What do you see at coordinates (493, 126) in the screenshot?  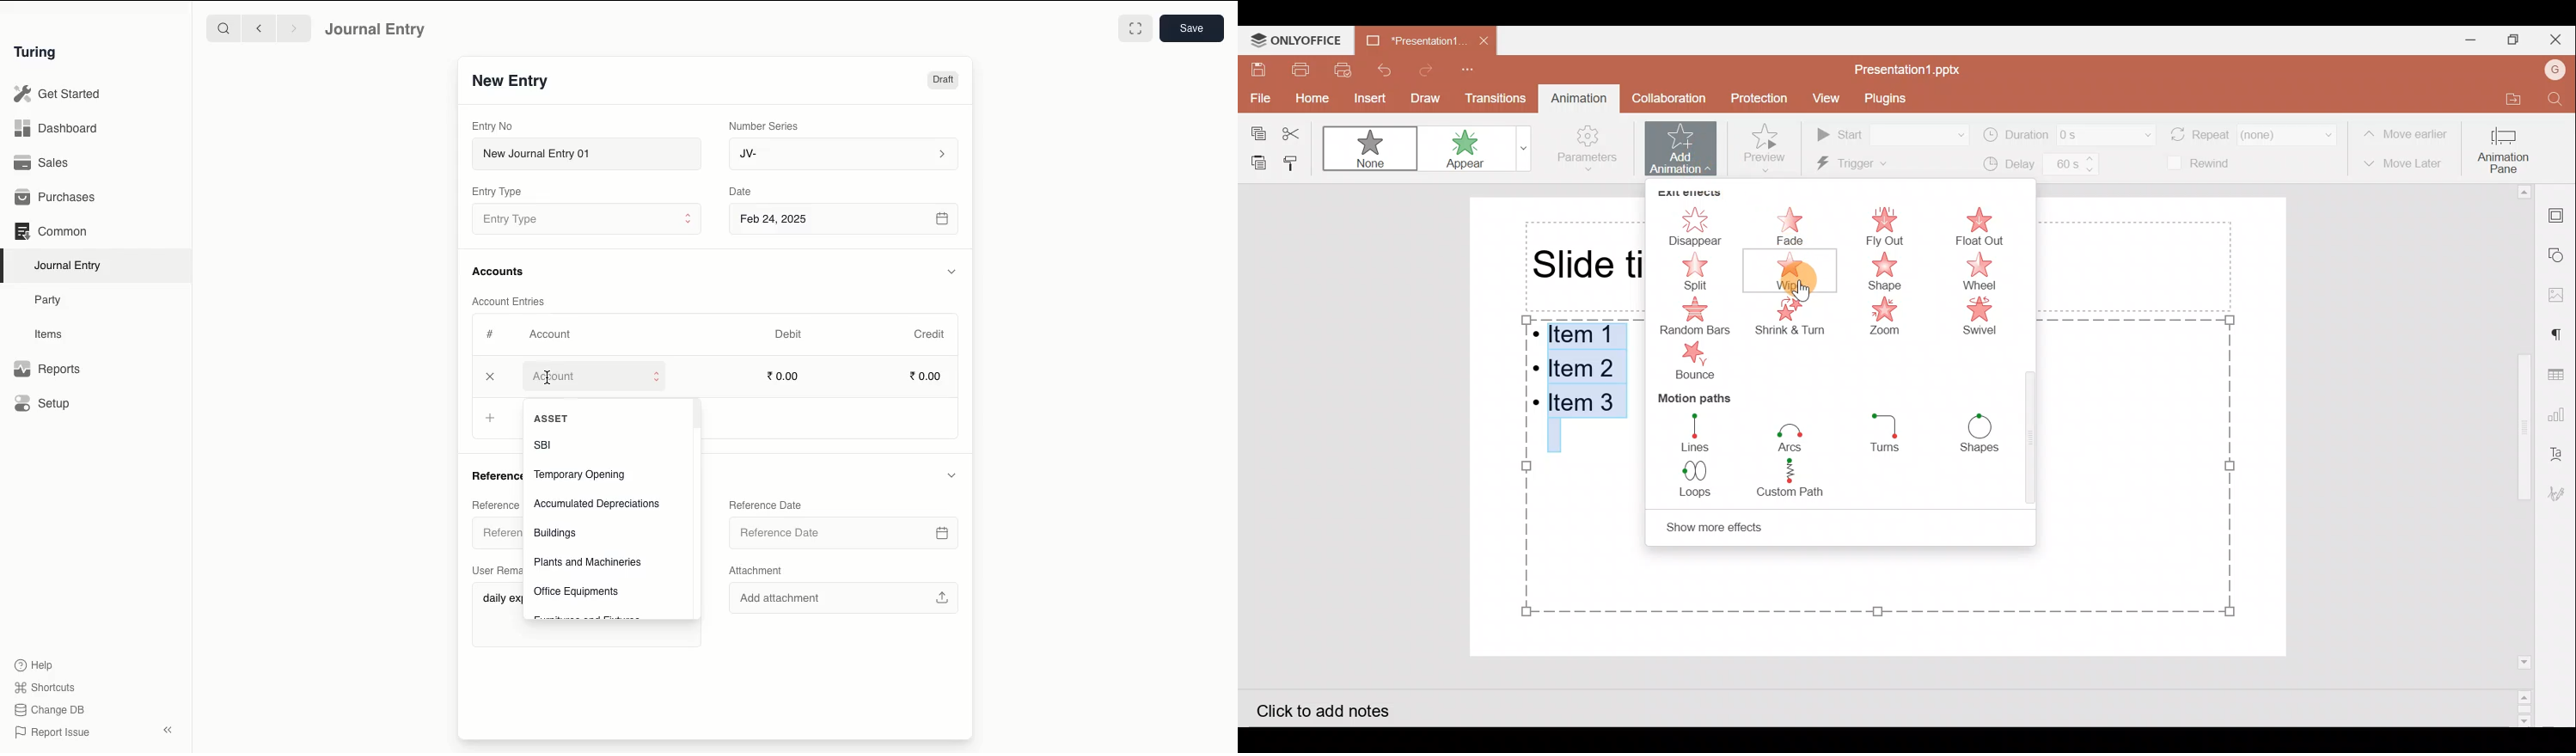 I see `Entry No` at bounding box center [493, 126].